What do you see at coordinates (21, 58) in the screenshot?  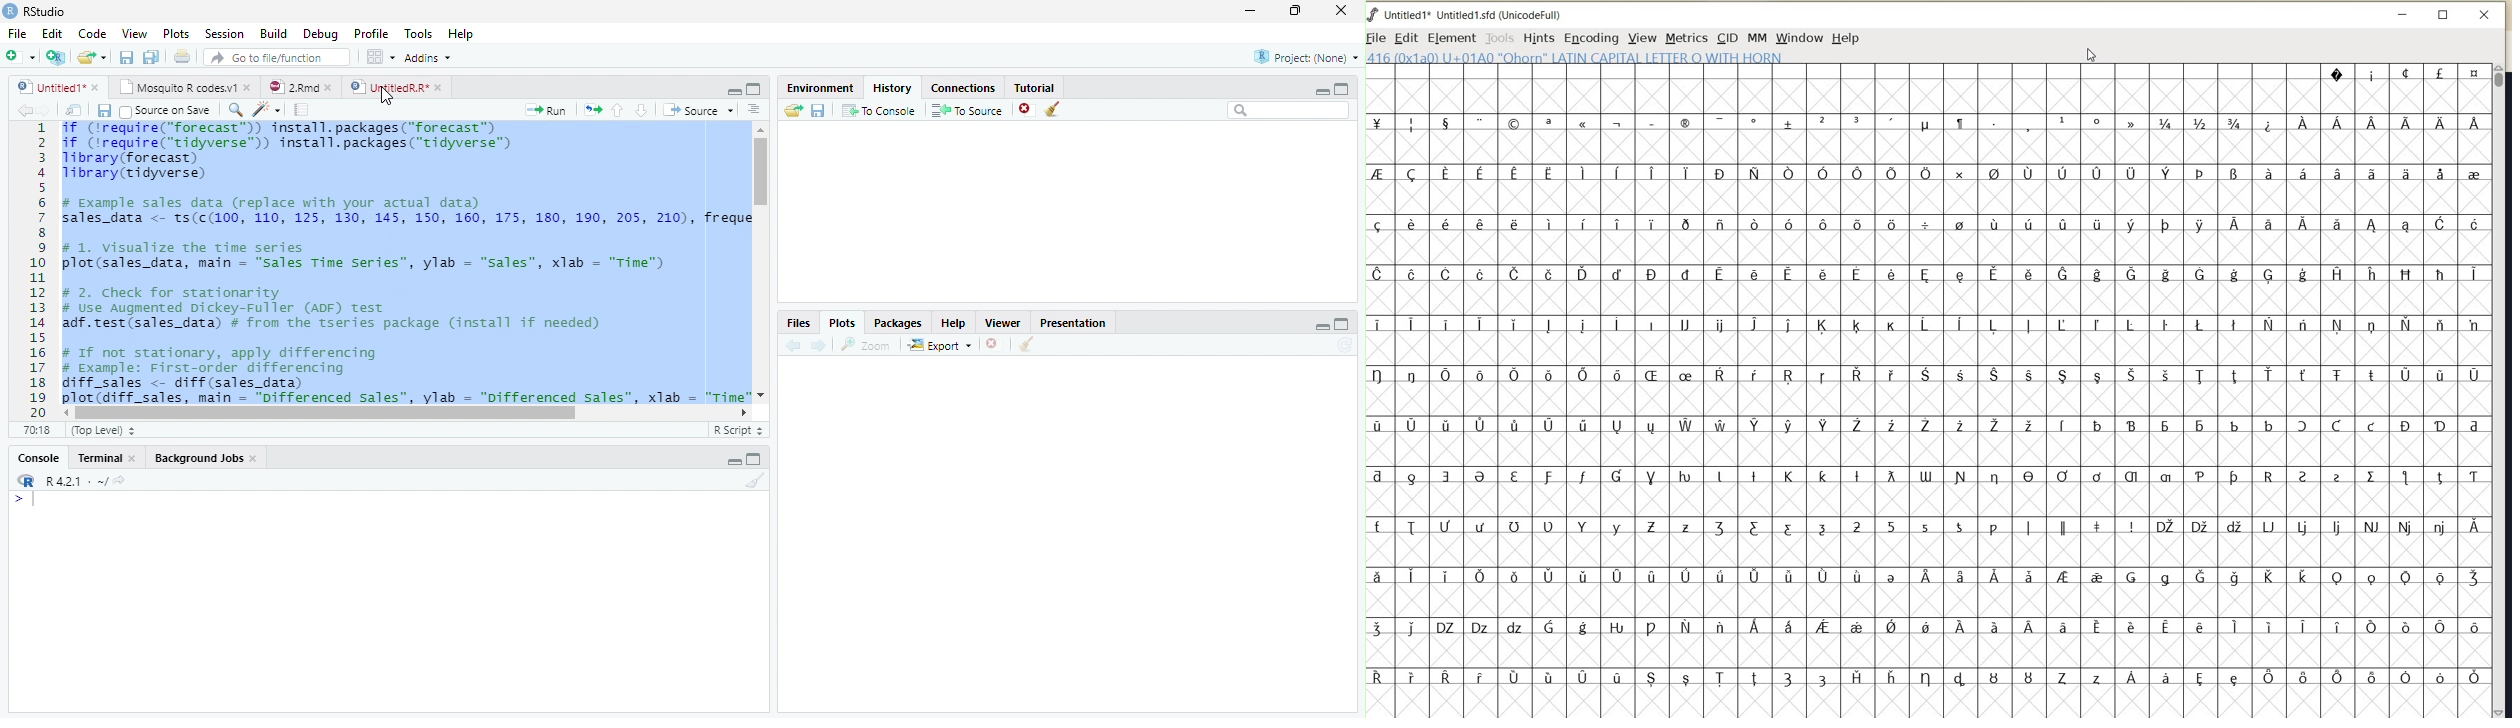 I see `Create file` at bounding box center [21, 58].